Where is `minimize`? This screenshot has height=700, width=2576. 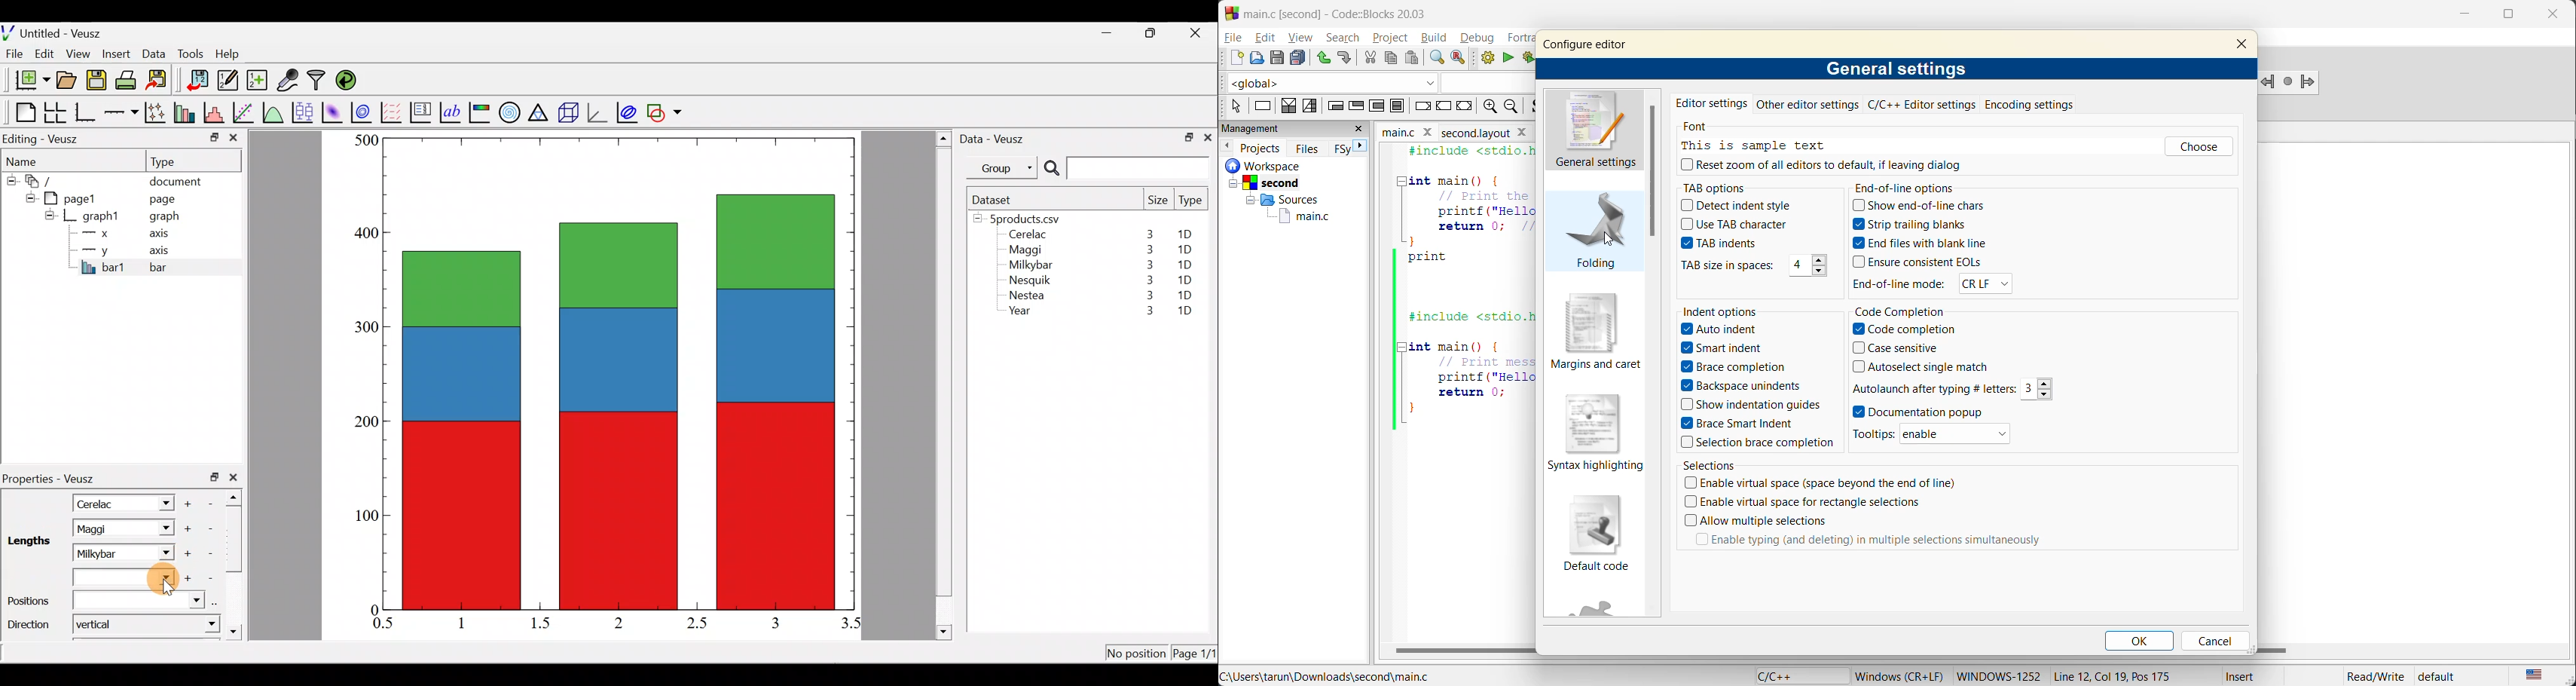 minimize is located at coordinates (1114, 32).